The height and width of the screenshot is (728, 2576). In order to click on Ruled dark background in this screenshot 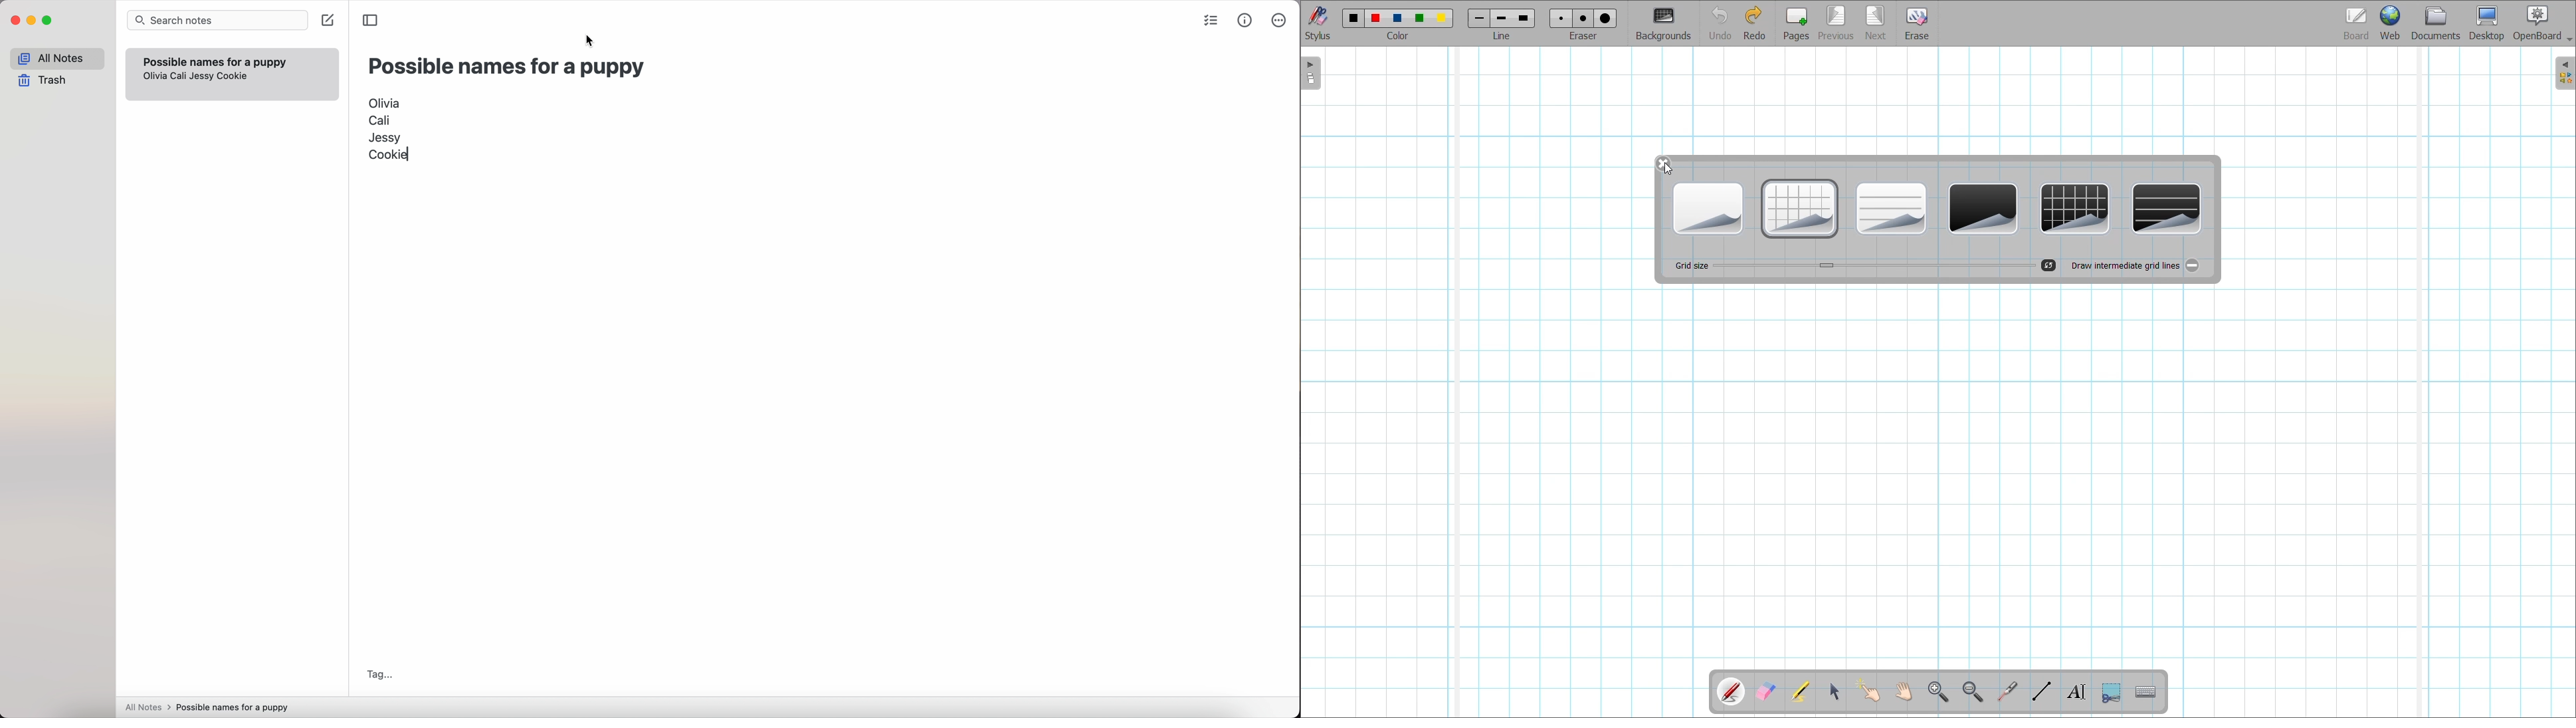, I will do `click(2167, 209)`.